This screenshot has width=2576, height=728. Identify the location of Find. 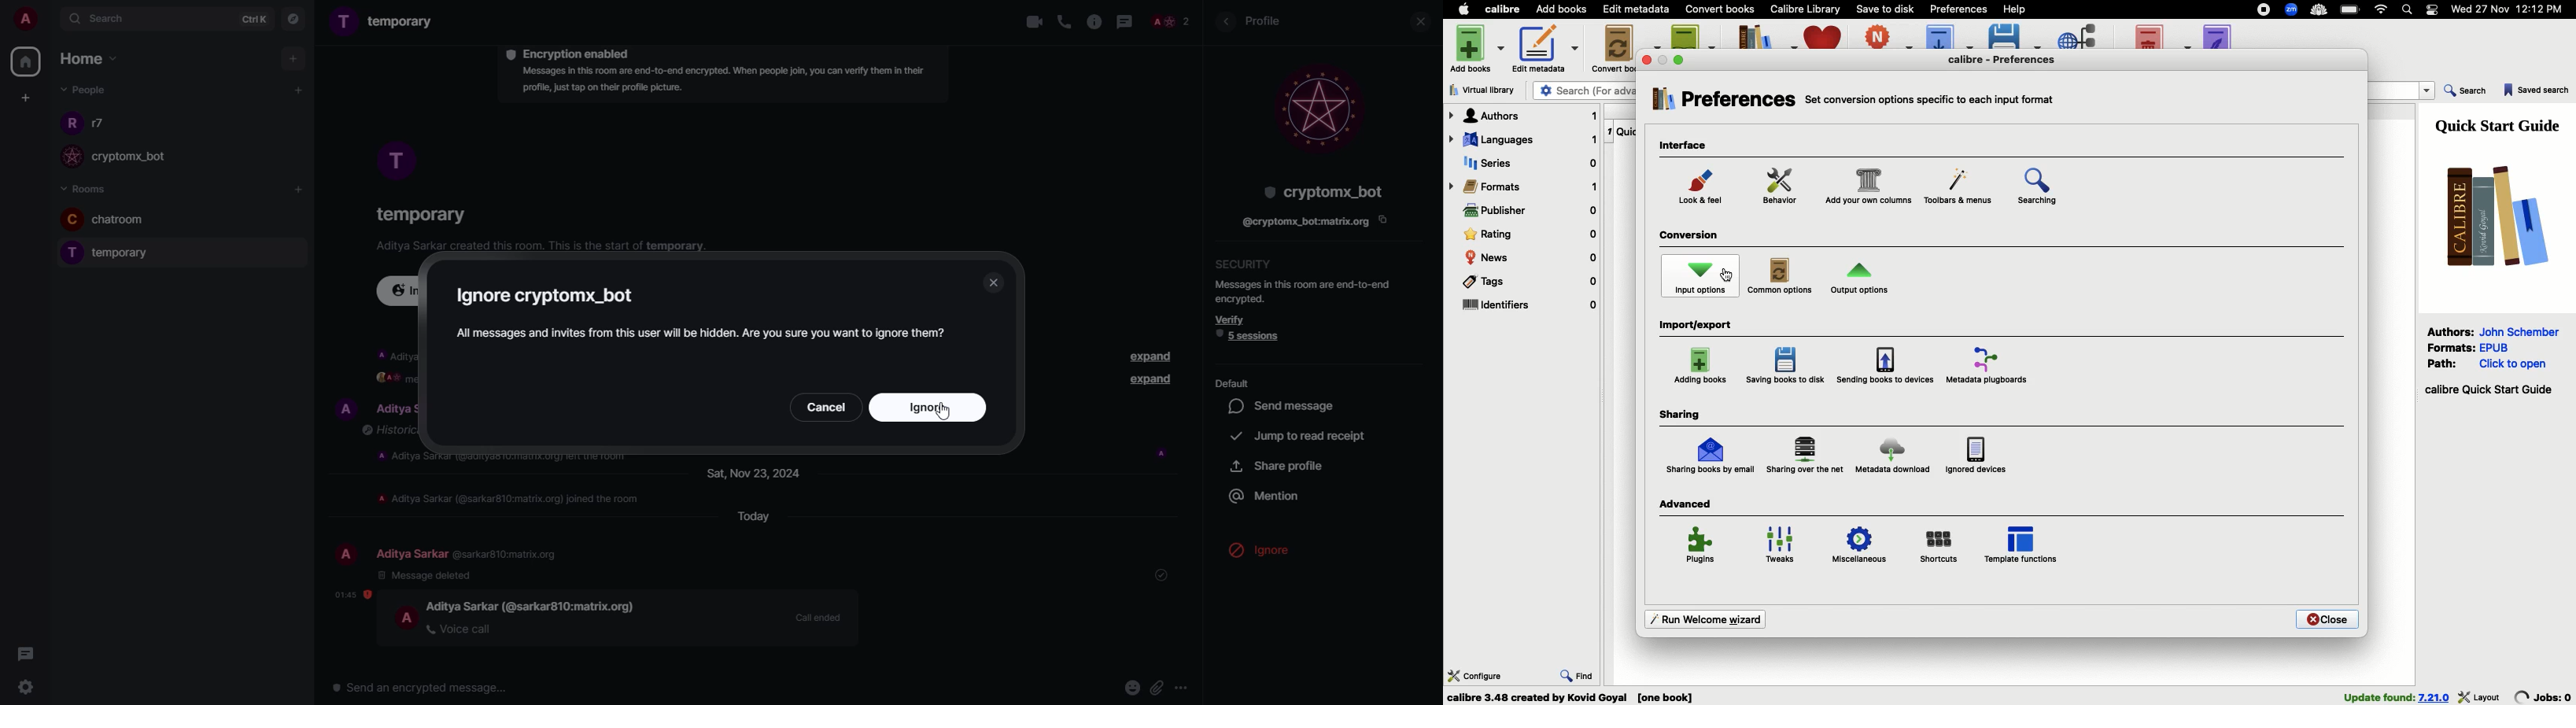
(1578, 674).